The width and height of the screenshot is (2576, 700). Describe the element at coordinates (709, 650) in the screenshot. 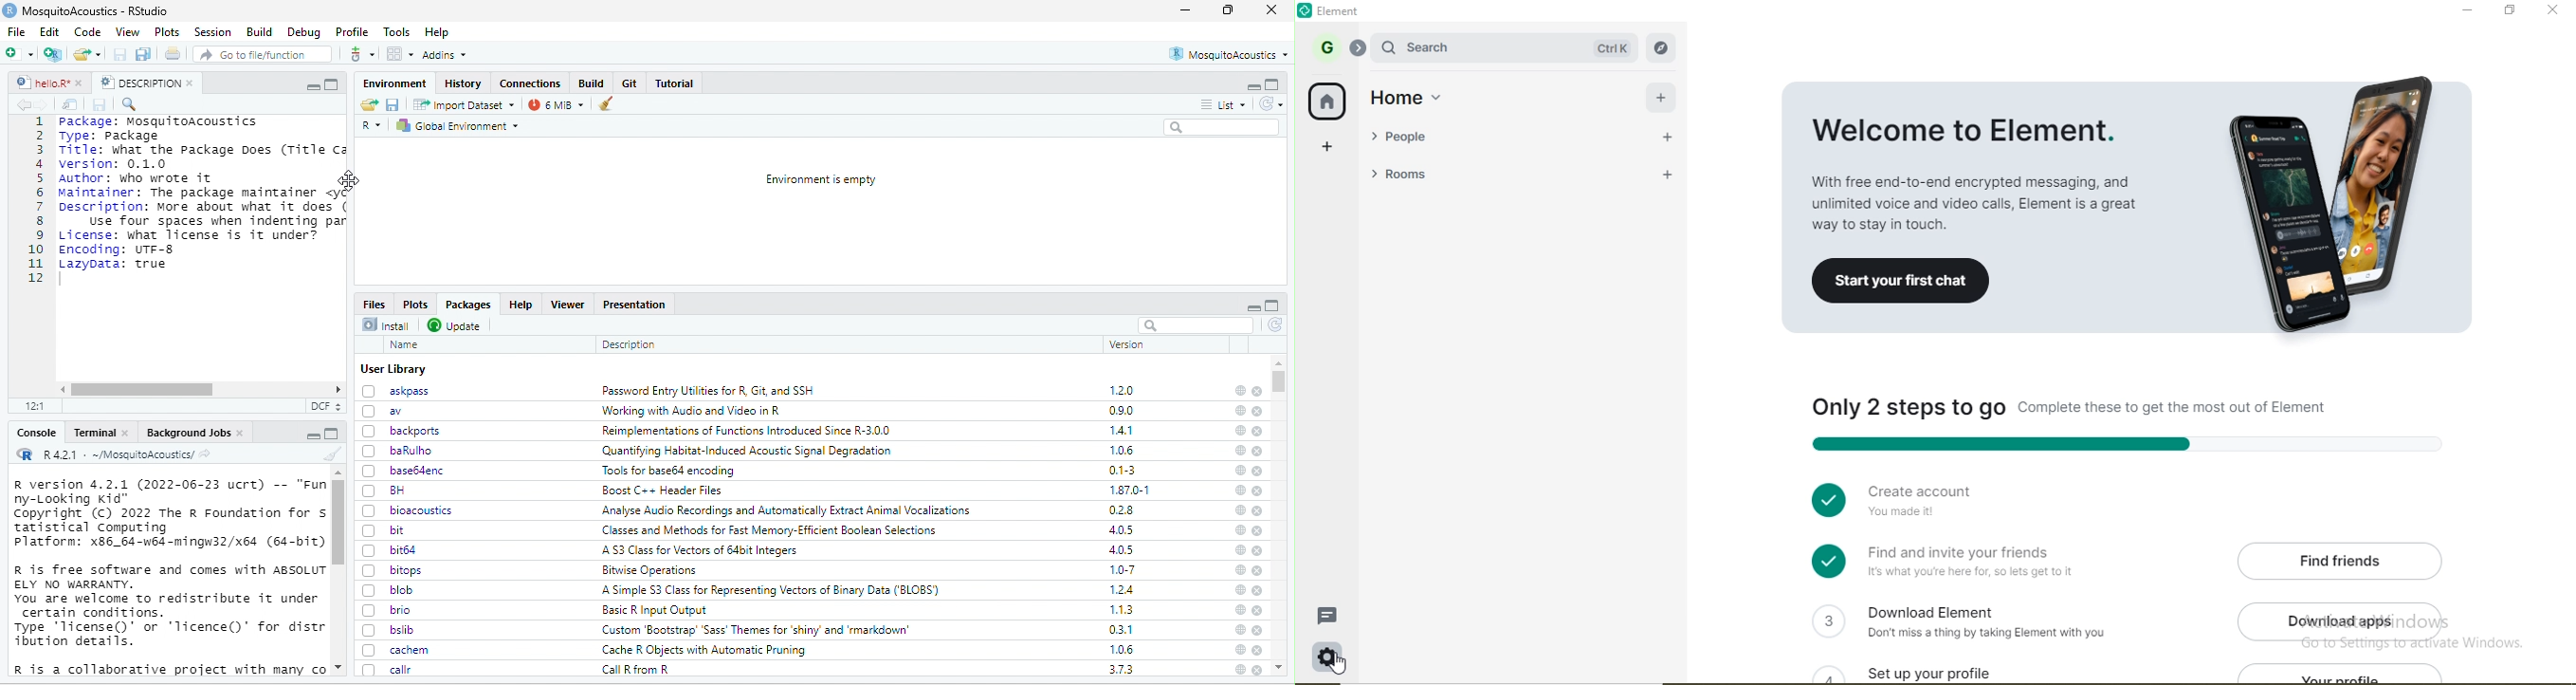

I see `Cache R Objects with Automatic Pruning` at that location.